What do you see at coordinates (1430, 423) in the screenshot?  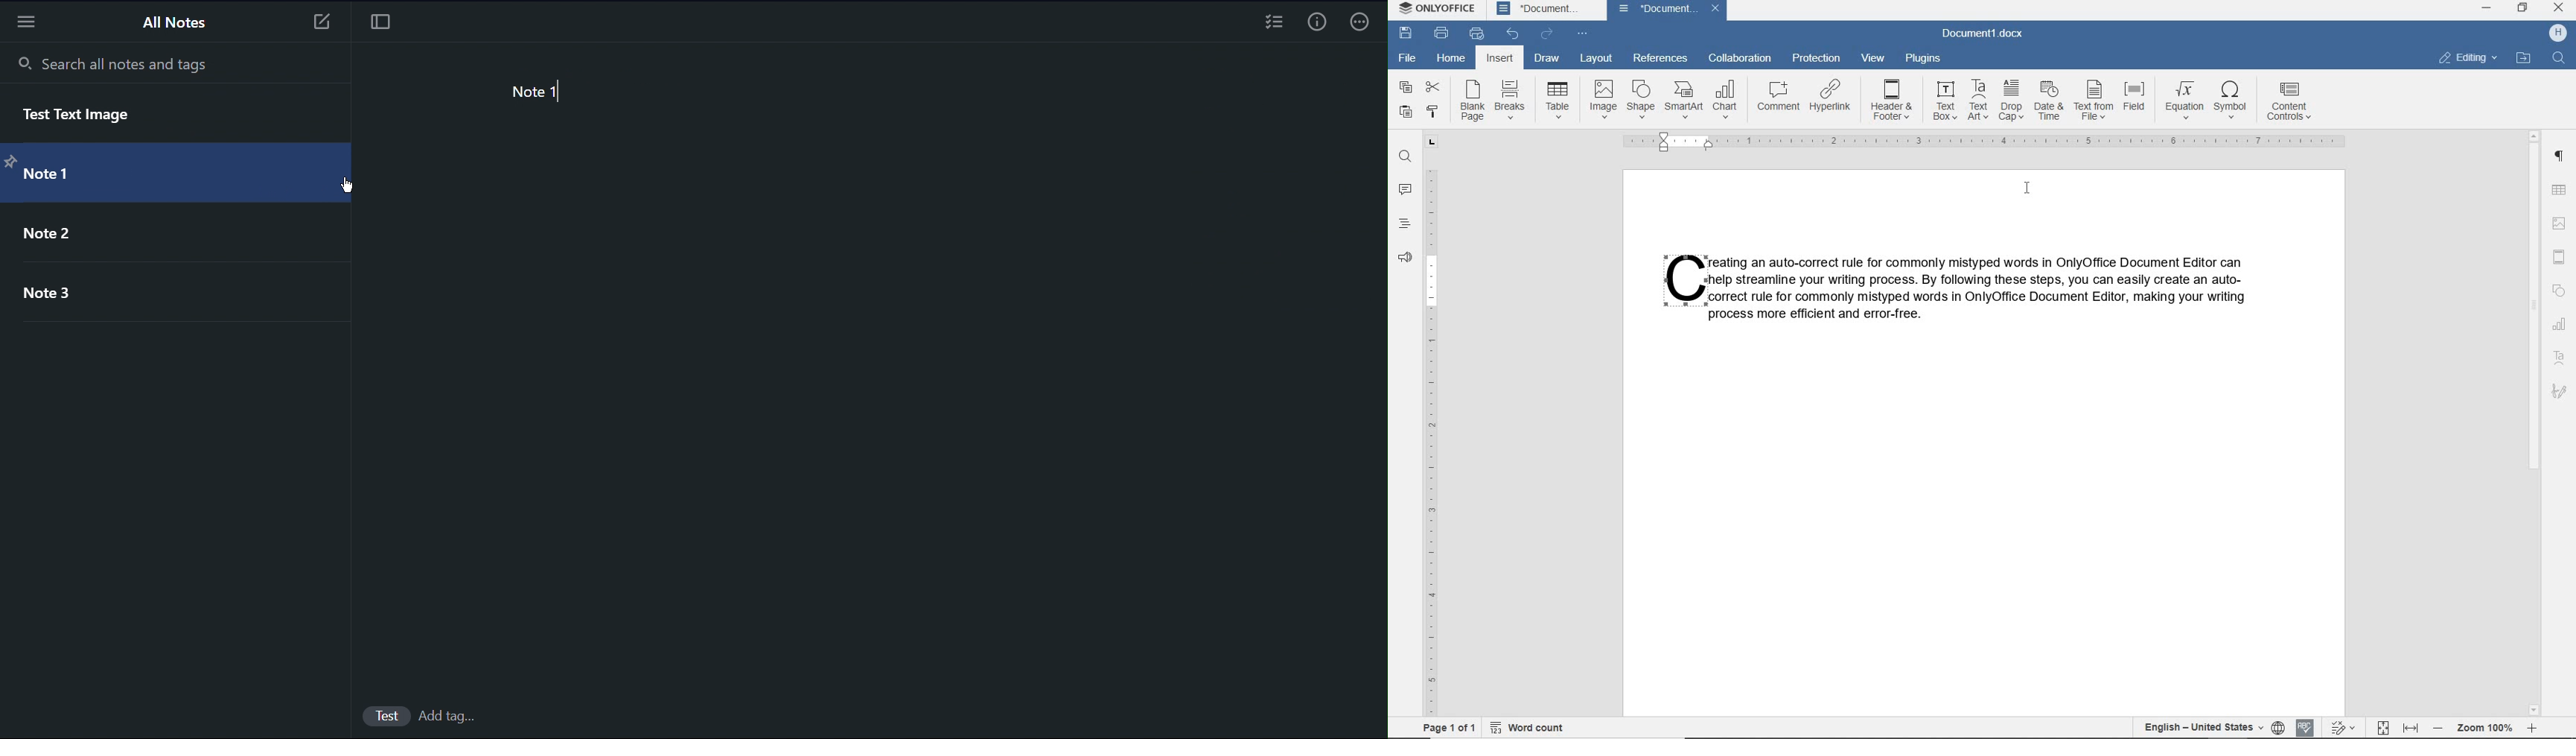 I see `ruler` at bounding box center [1430, 423].